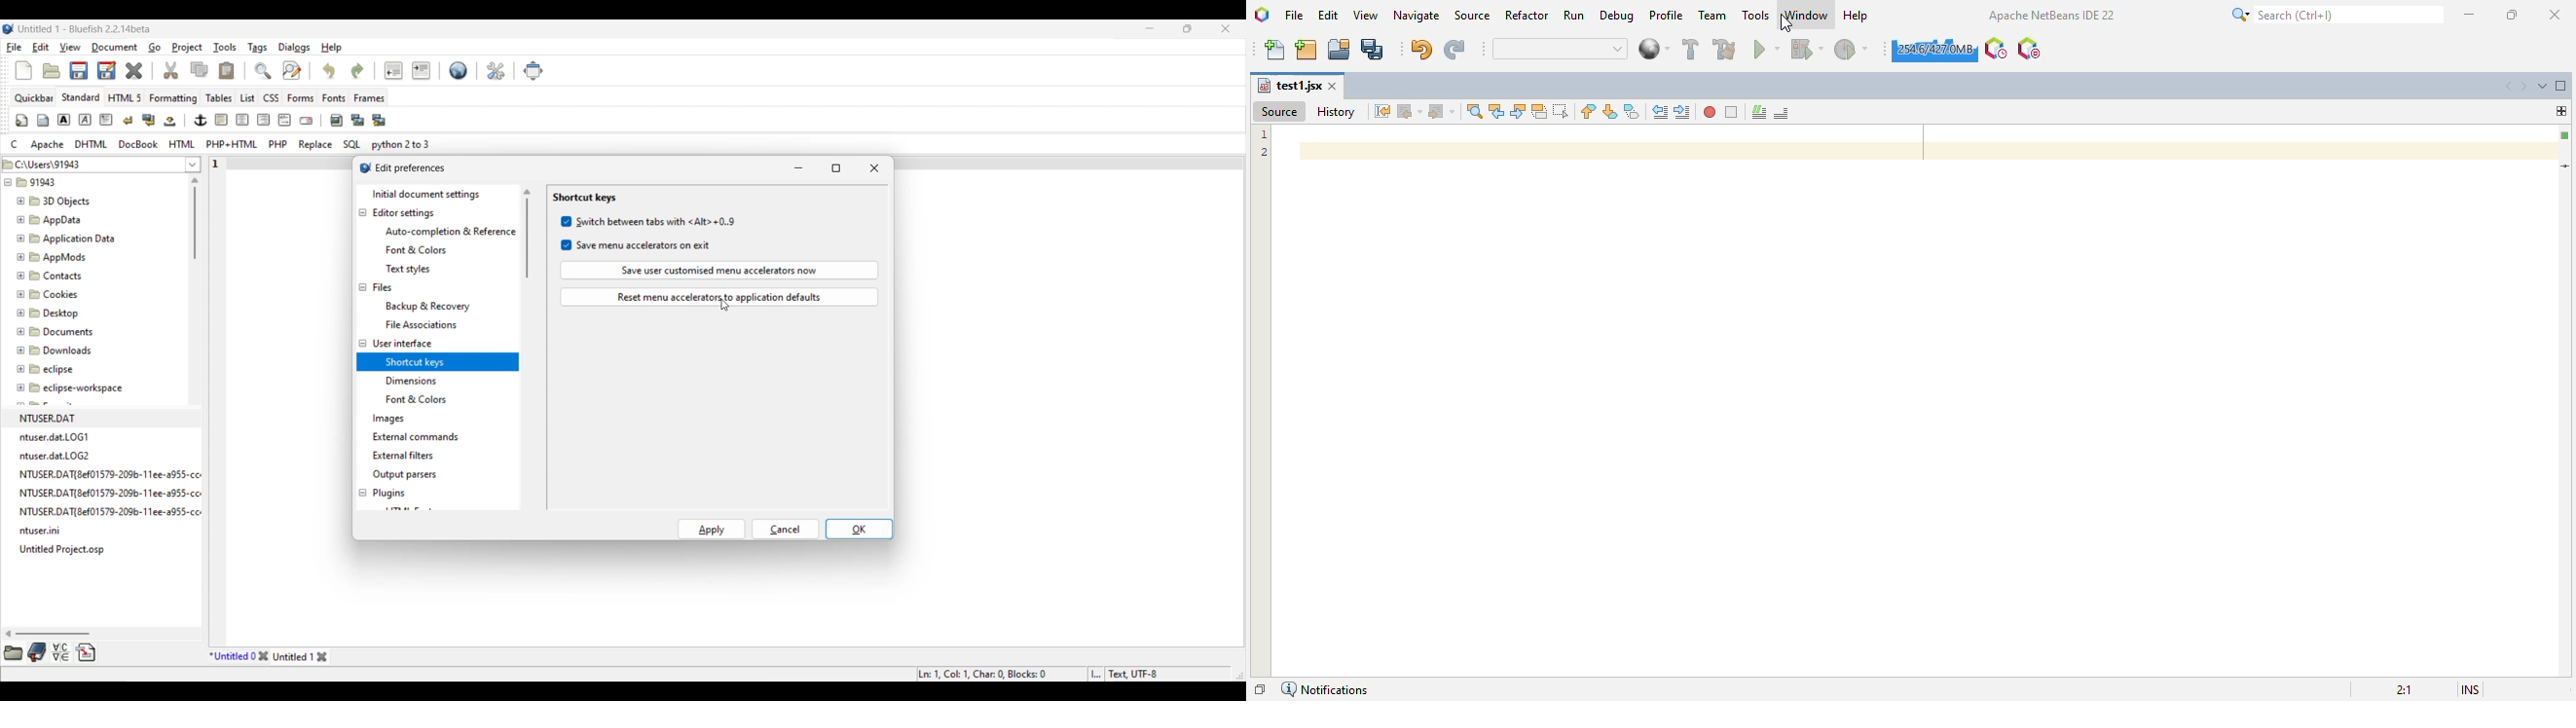 The image size is (2576, 728). Describe the element at coordinates (277, 70) in the screenshot. I see `Search and replace` at that location.